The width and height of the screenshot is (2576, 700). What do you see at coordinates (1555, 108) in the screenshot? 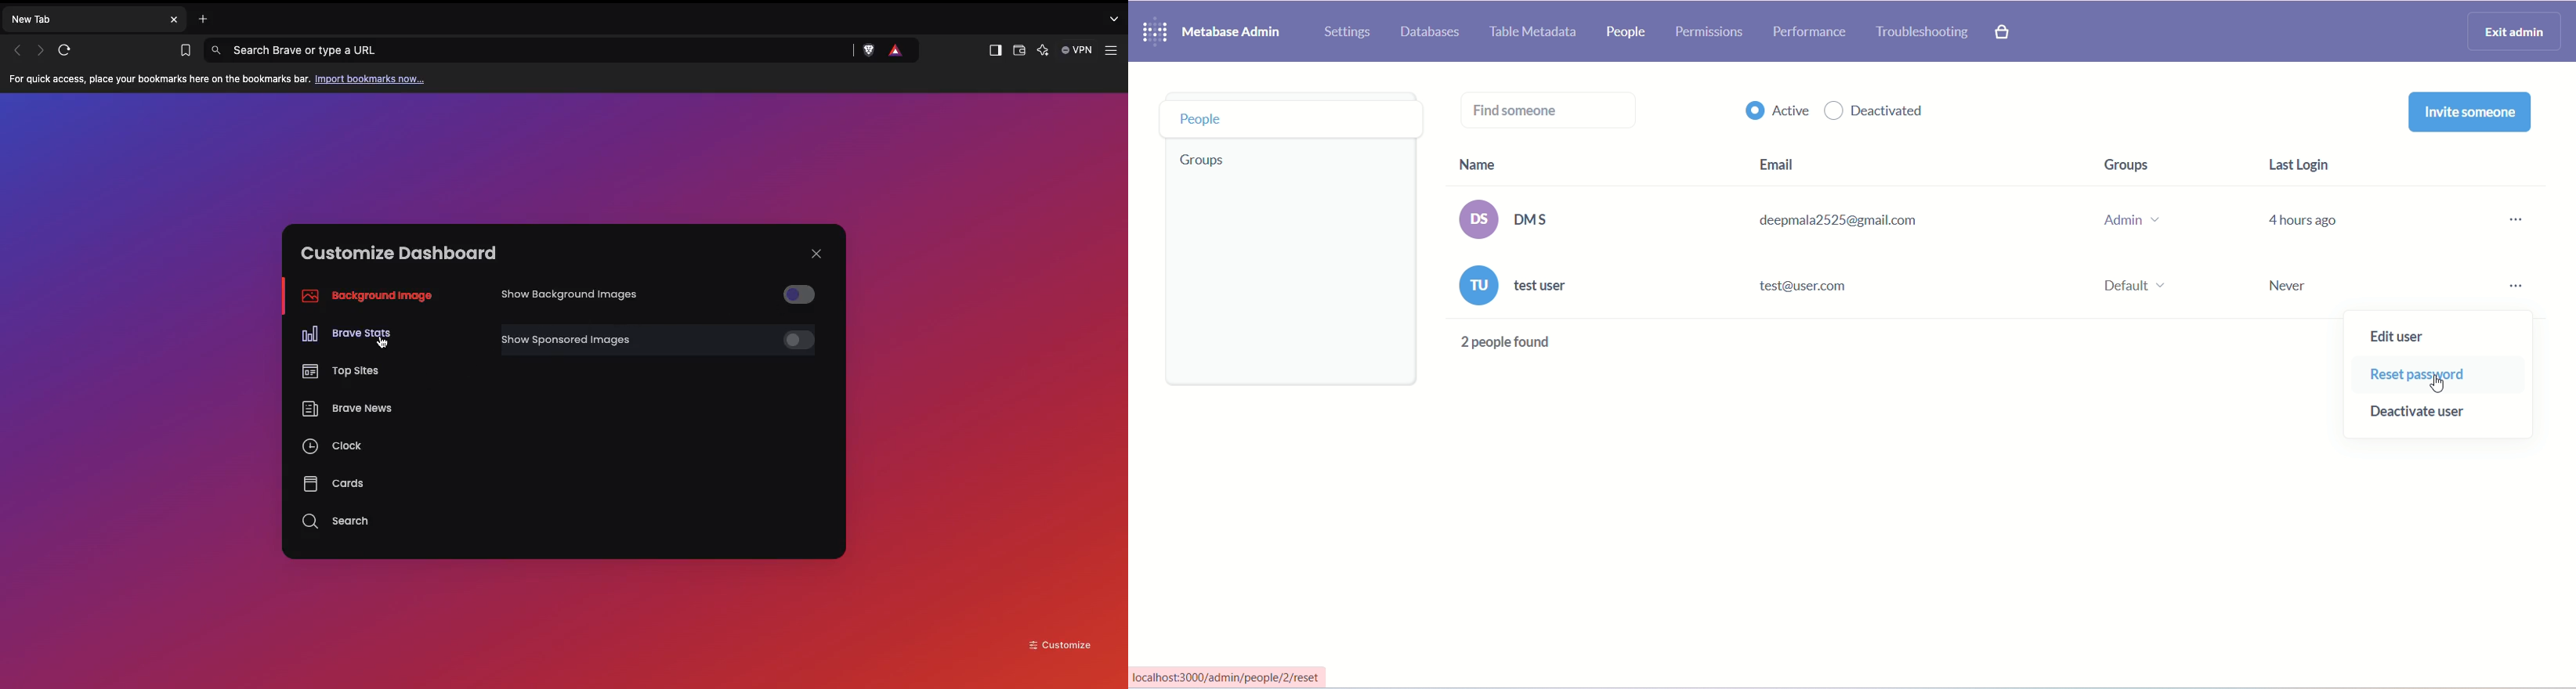
I see `find someone` at bounding box center [1555, 108].